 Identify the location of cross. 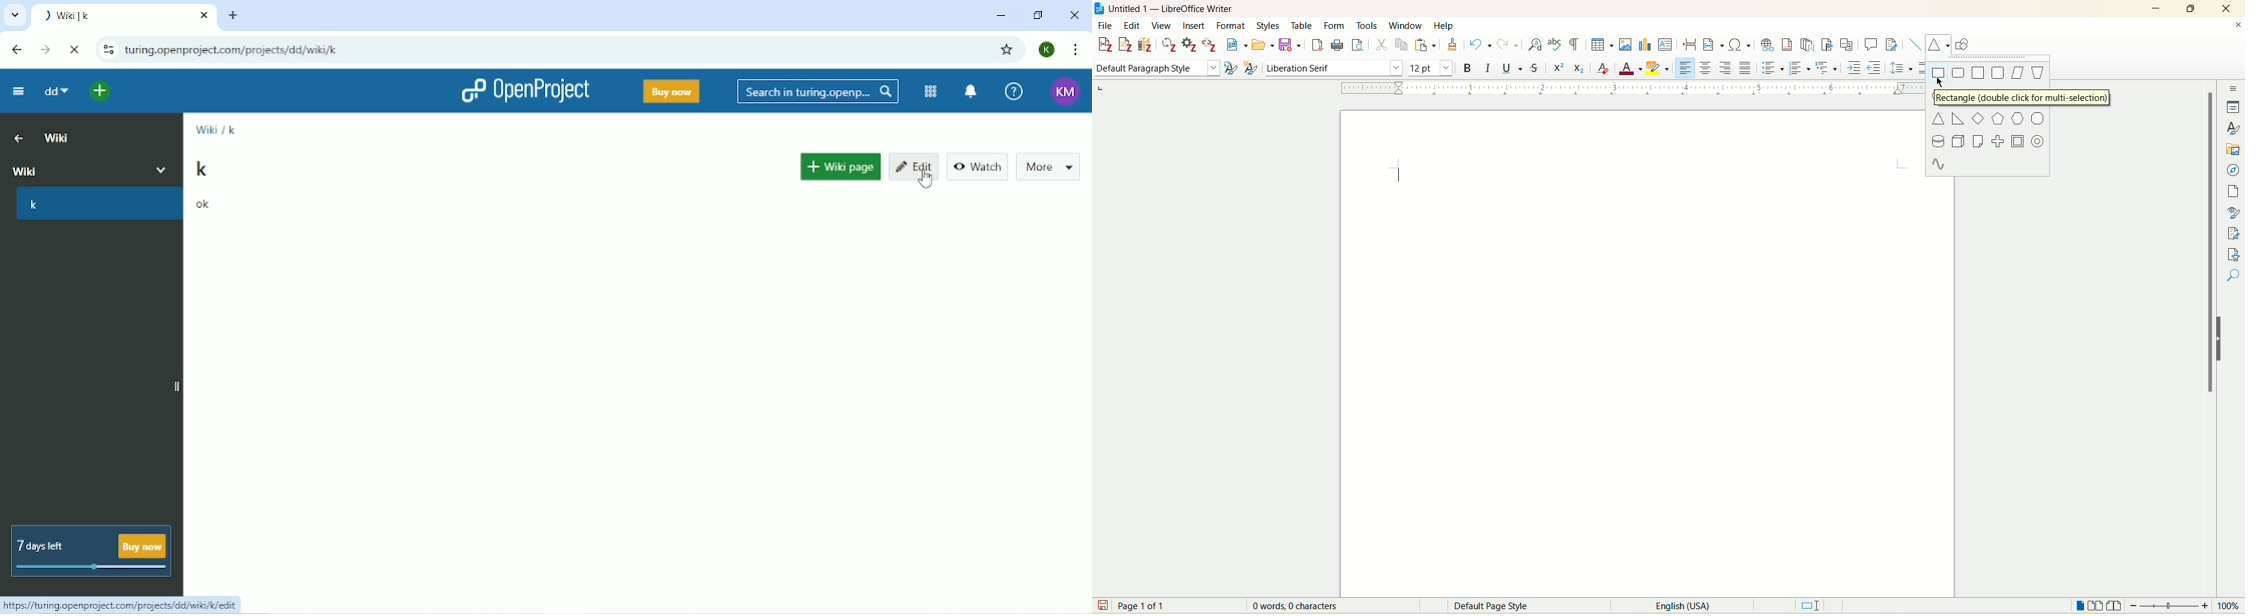
(1998, 141).